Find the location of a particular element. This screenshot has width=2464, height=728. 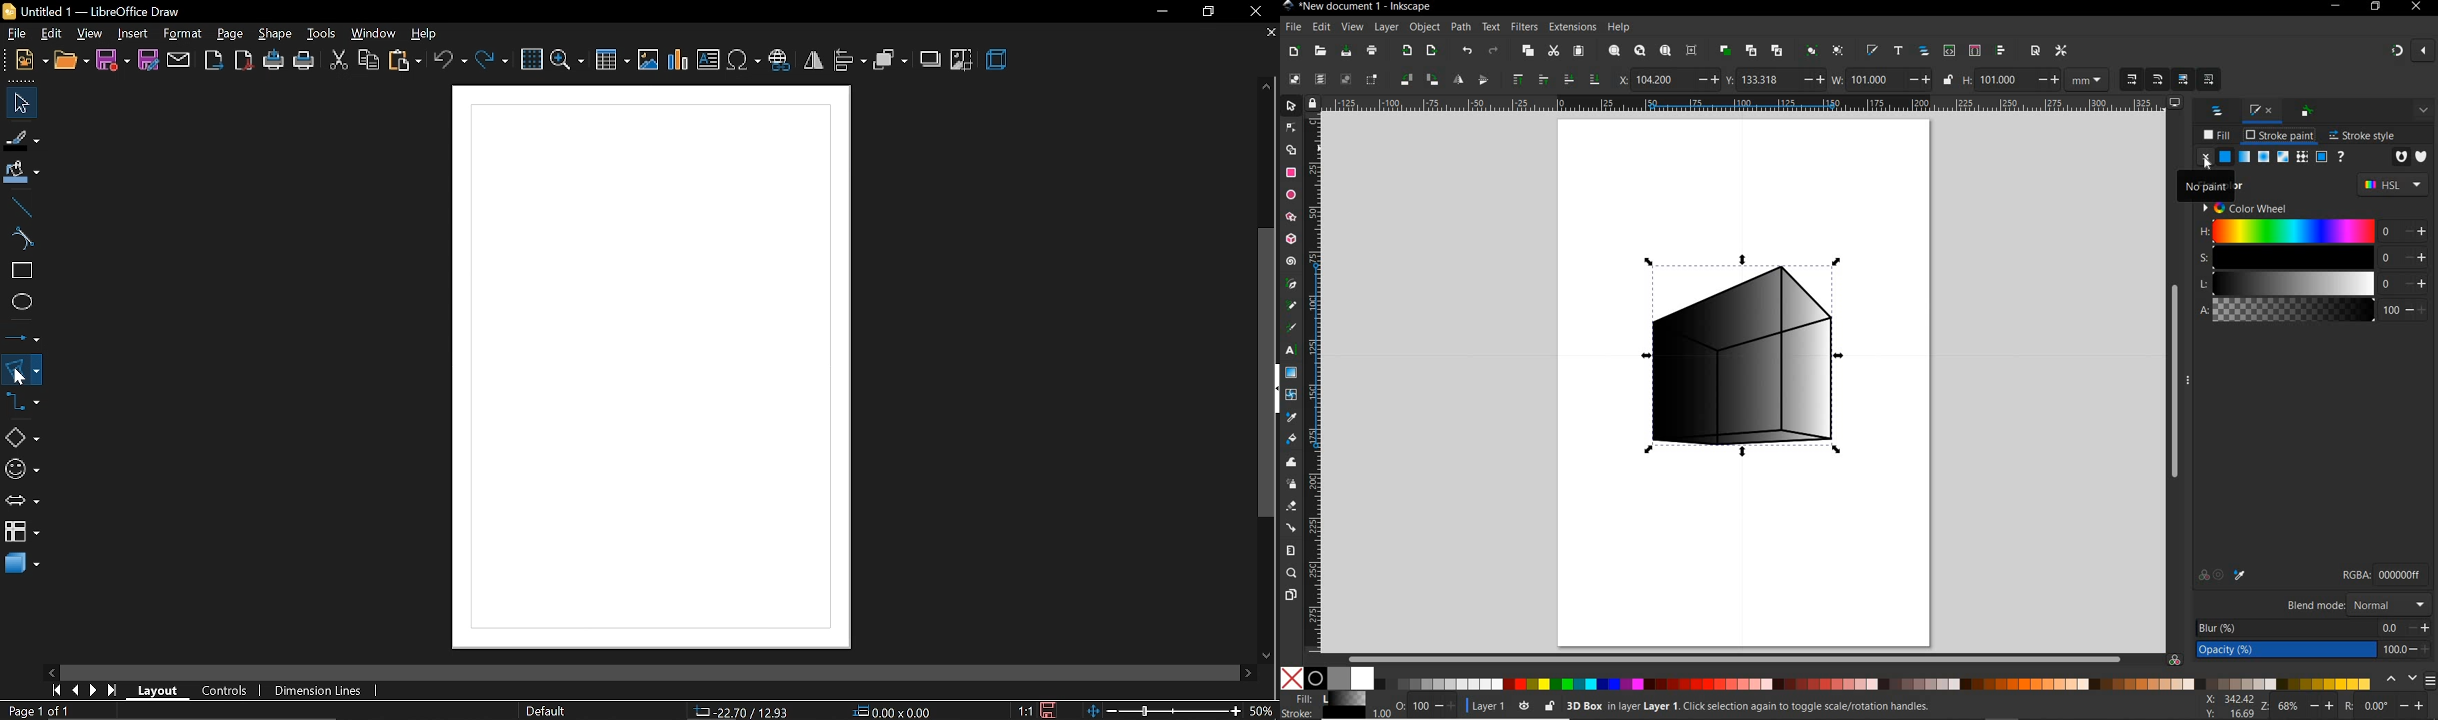

PEN TOOL is located at coordinates (1292, 285).